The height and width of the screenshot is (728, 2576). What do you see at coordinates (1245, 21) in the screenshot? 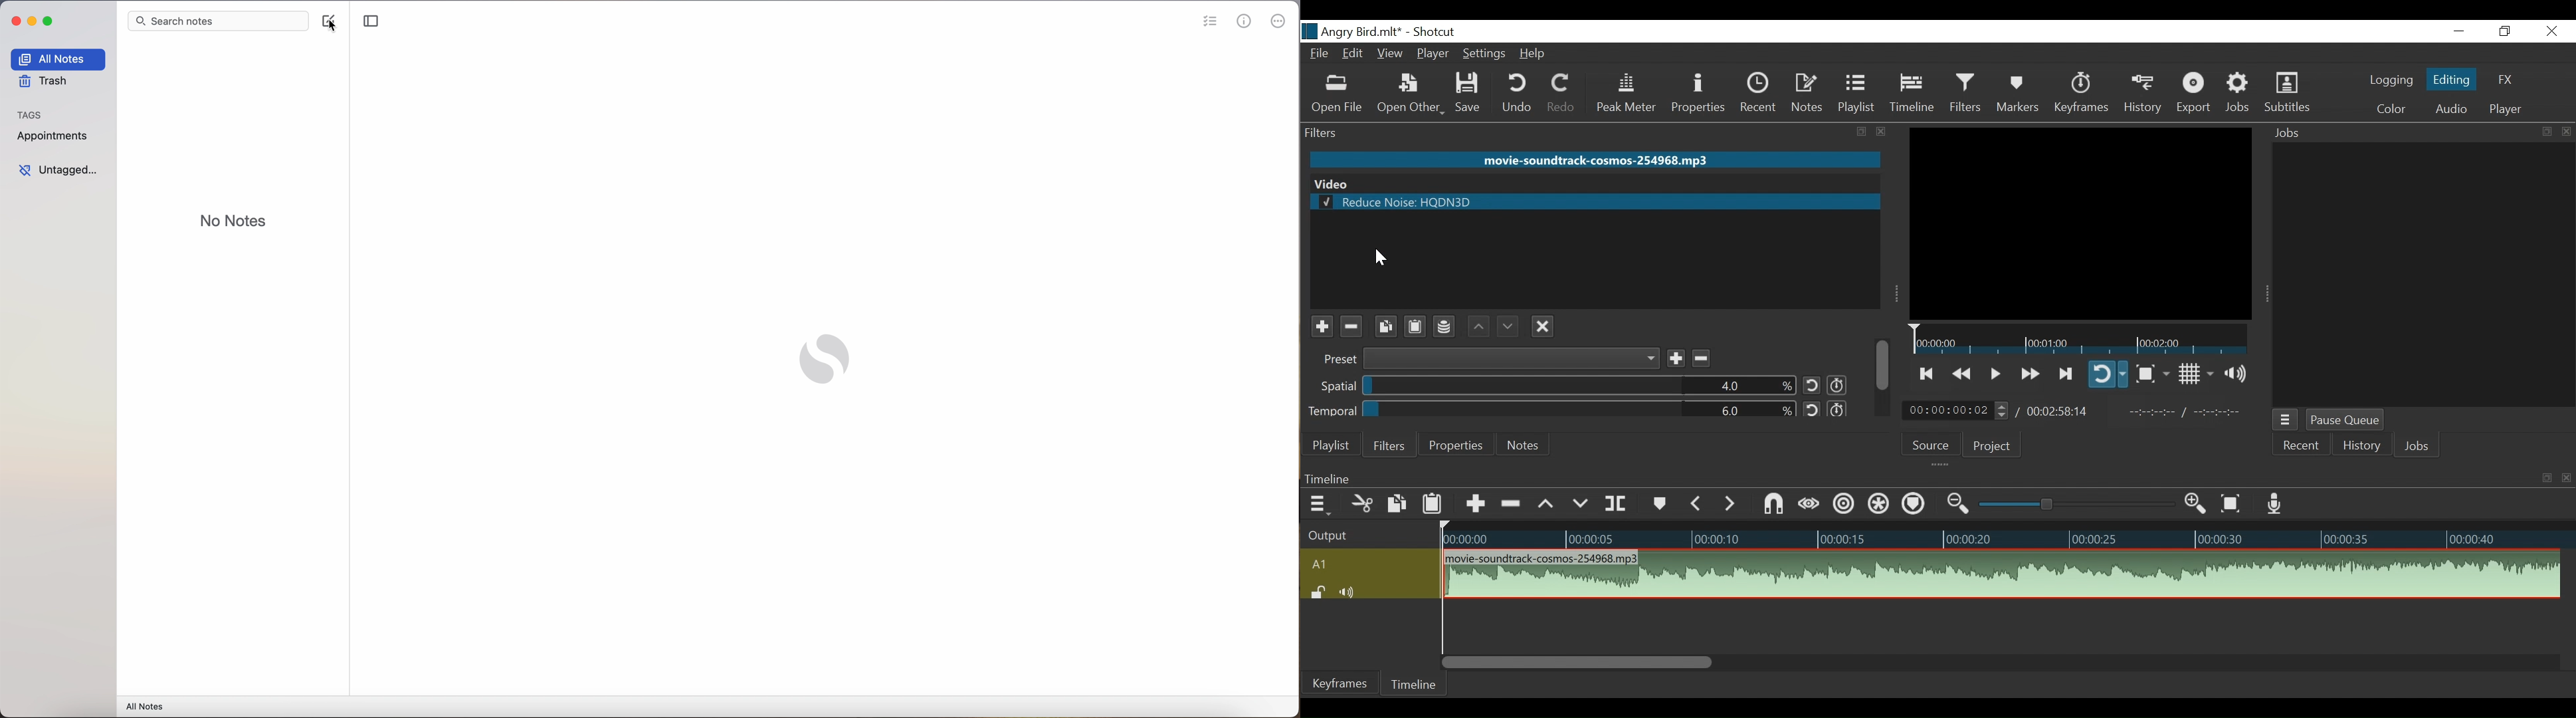
I see `metrics` at bounding box center [1245, 21].